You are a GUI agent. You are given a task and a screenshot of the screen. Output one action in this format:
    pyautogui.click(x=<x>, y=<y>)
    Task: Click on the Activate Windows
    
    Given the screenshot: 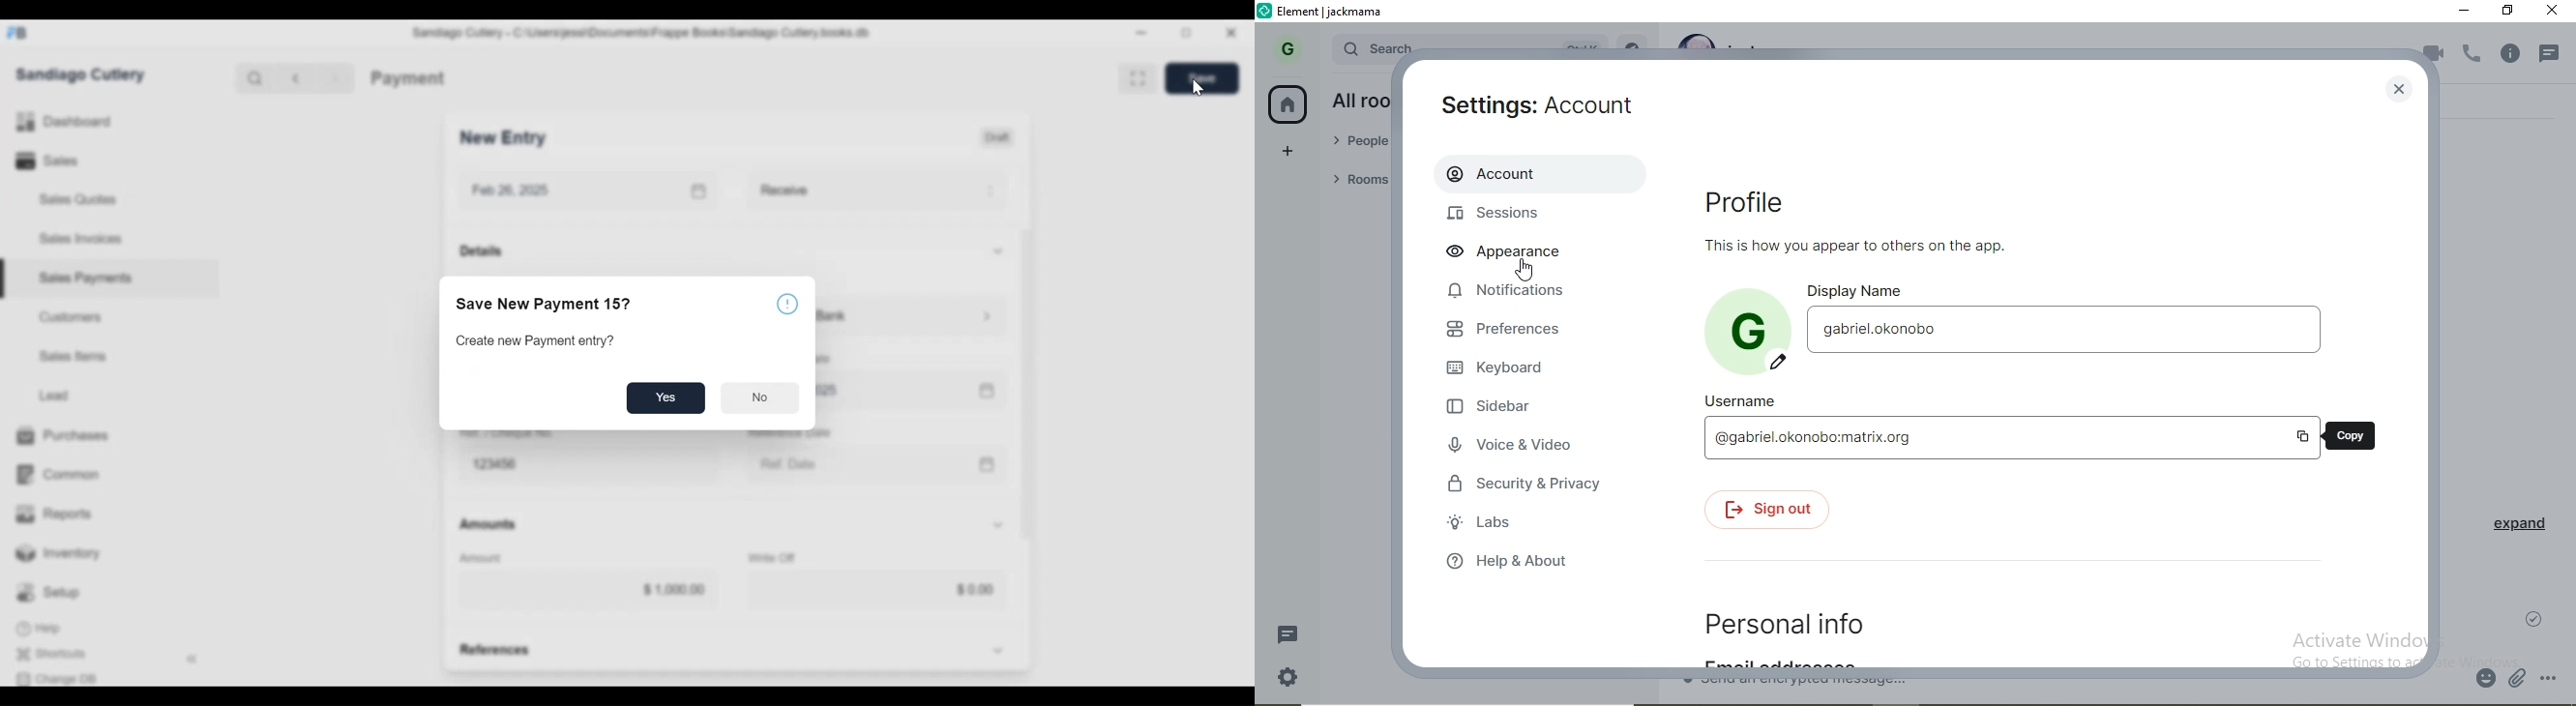 What is the action you would take?
    pyautogui.click(x=2363, y=636)
    